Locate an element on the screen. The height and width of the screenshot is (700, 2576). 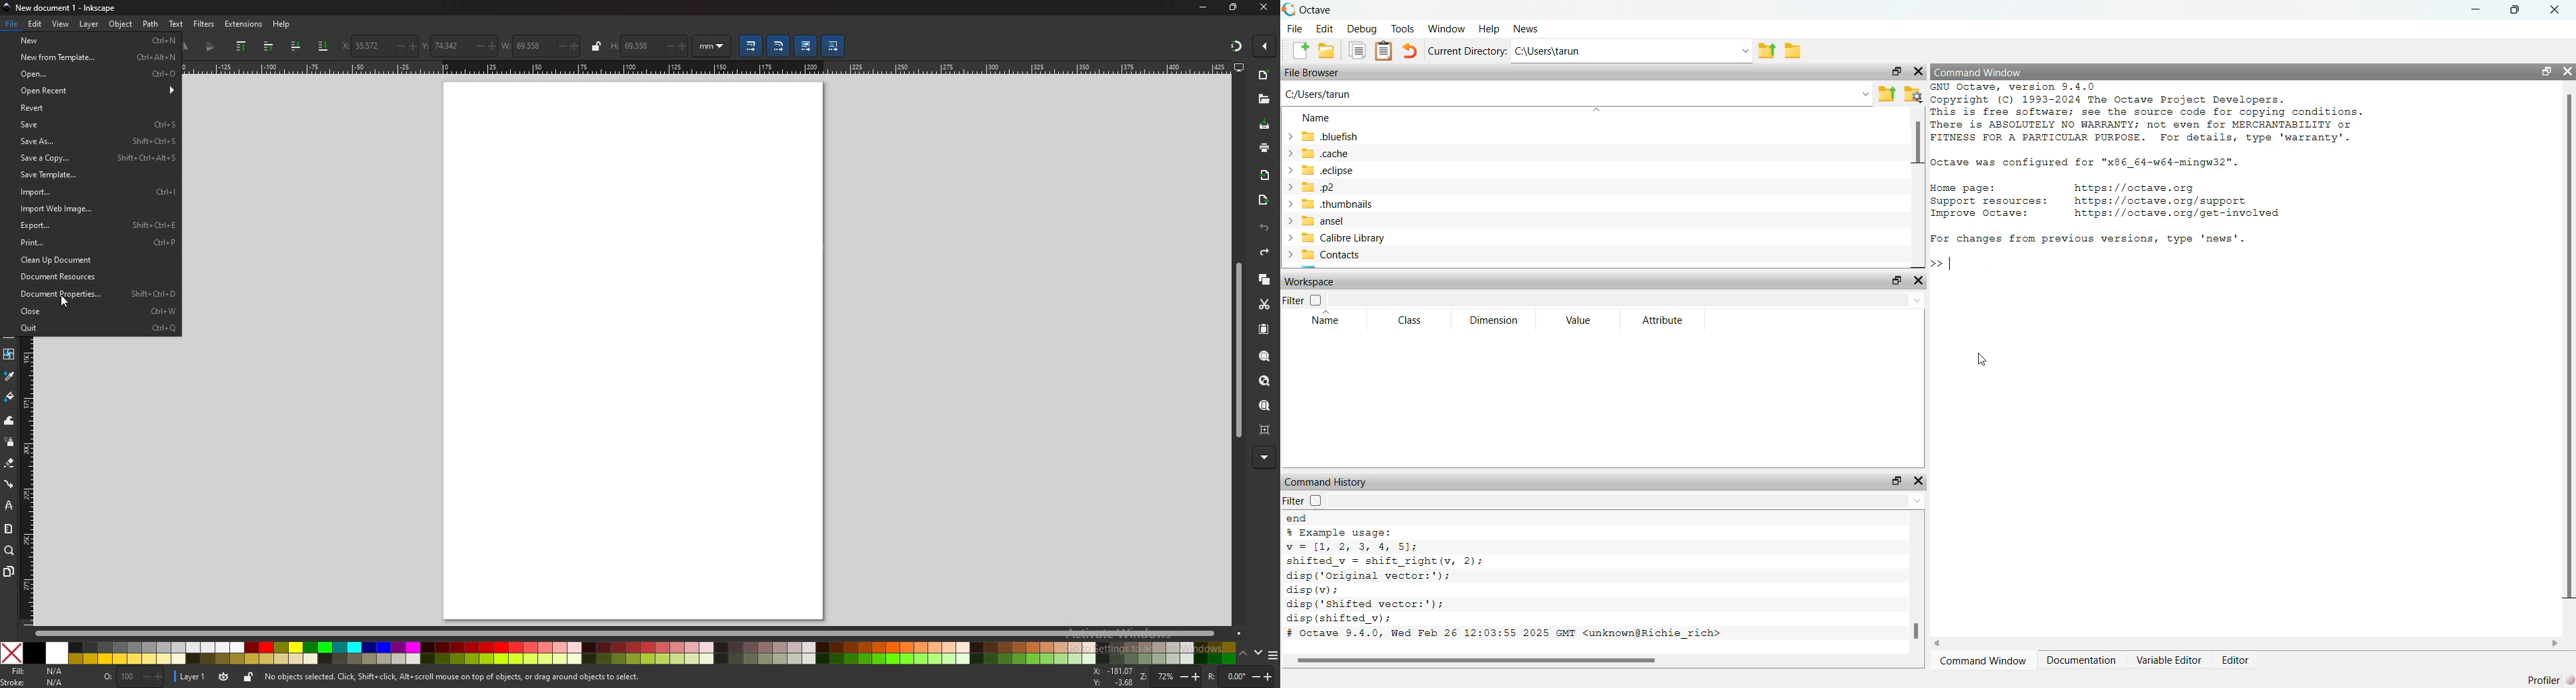
cursor coordinates x-axis is located at coordinates (1113, 672).